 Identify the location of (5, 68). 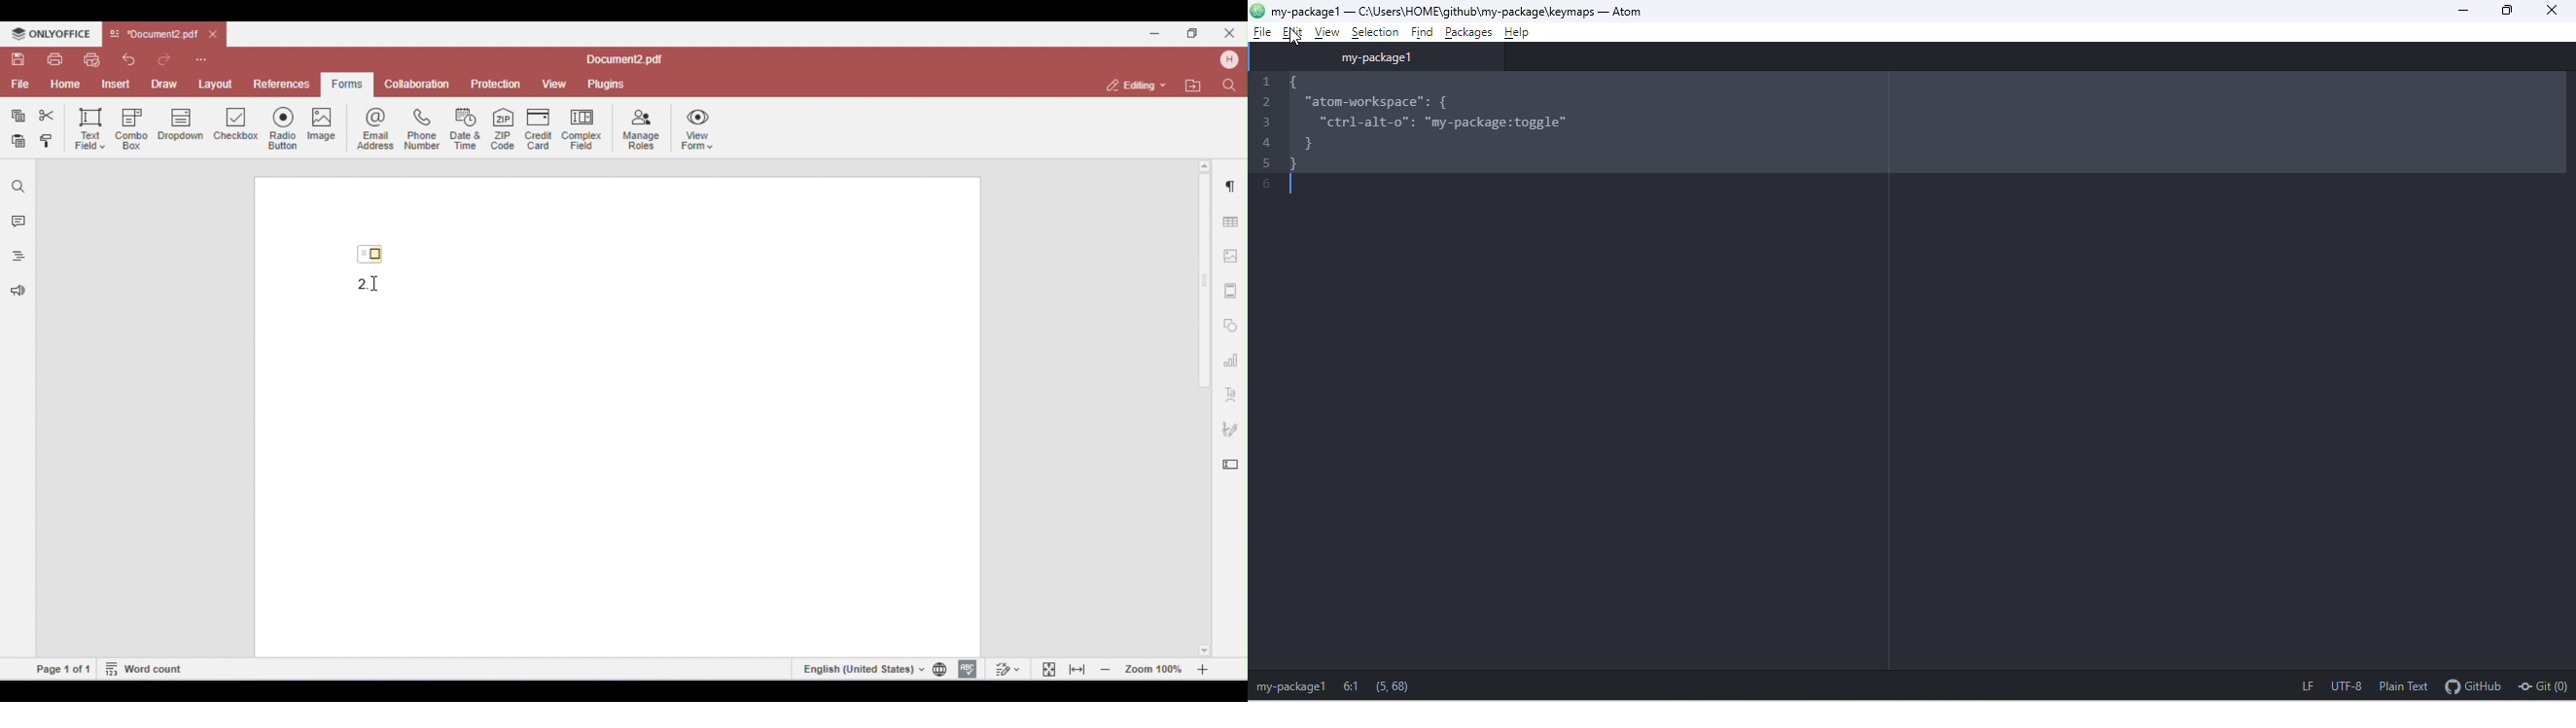
(1395, 684).